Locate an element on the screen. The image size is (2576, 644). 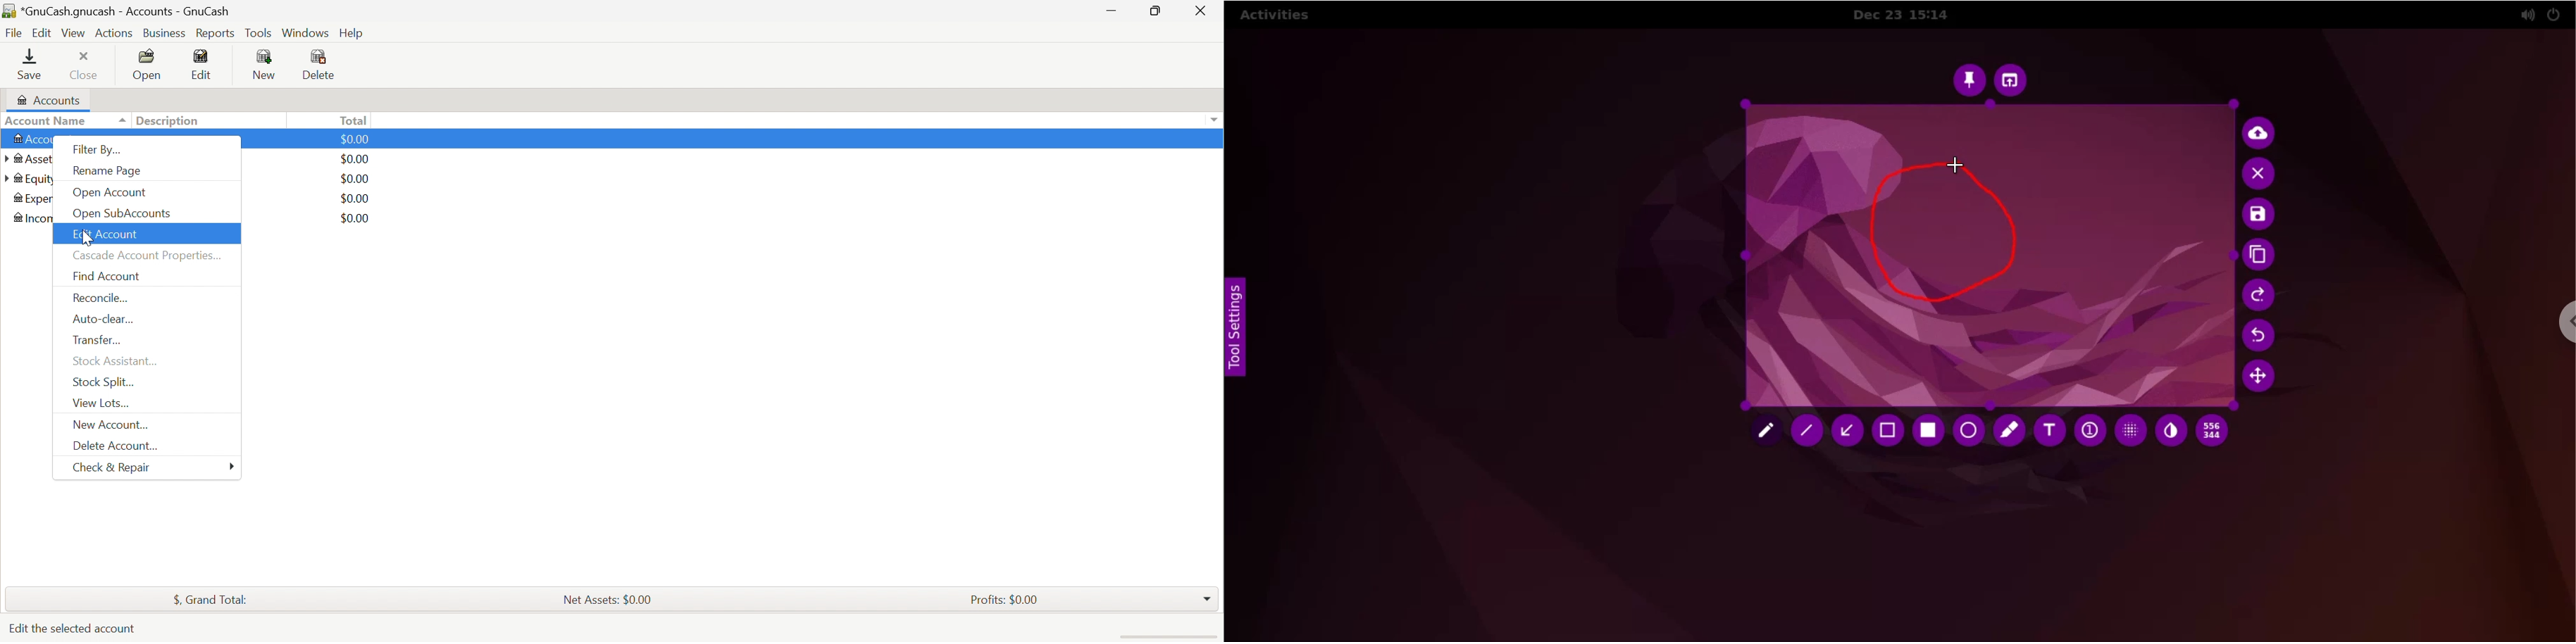
New is located at coordinates (265, 65).